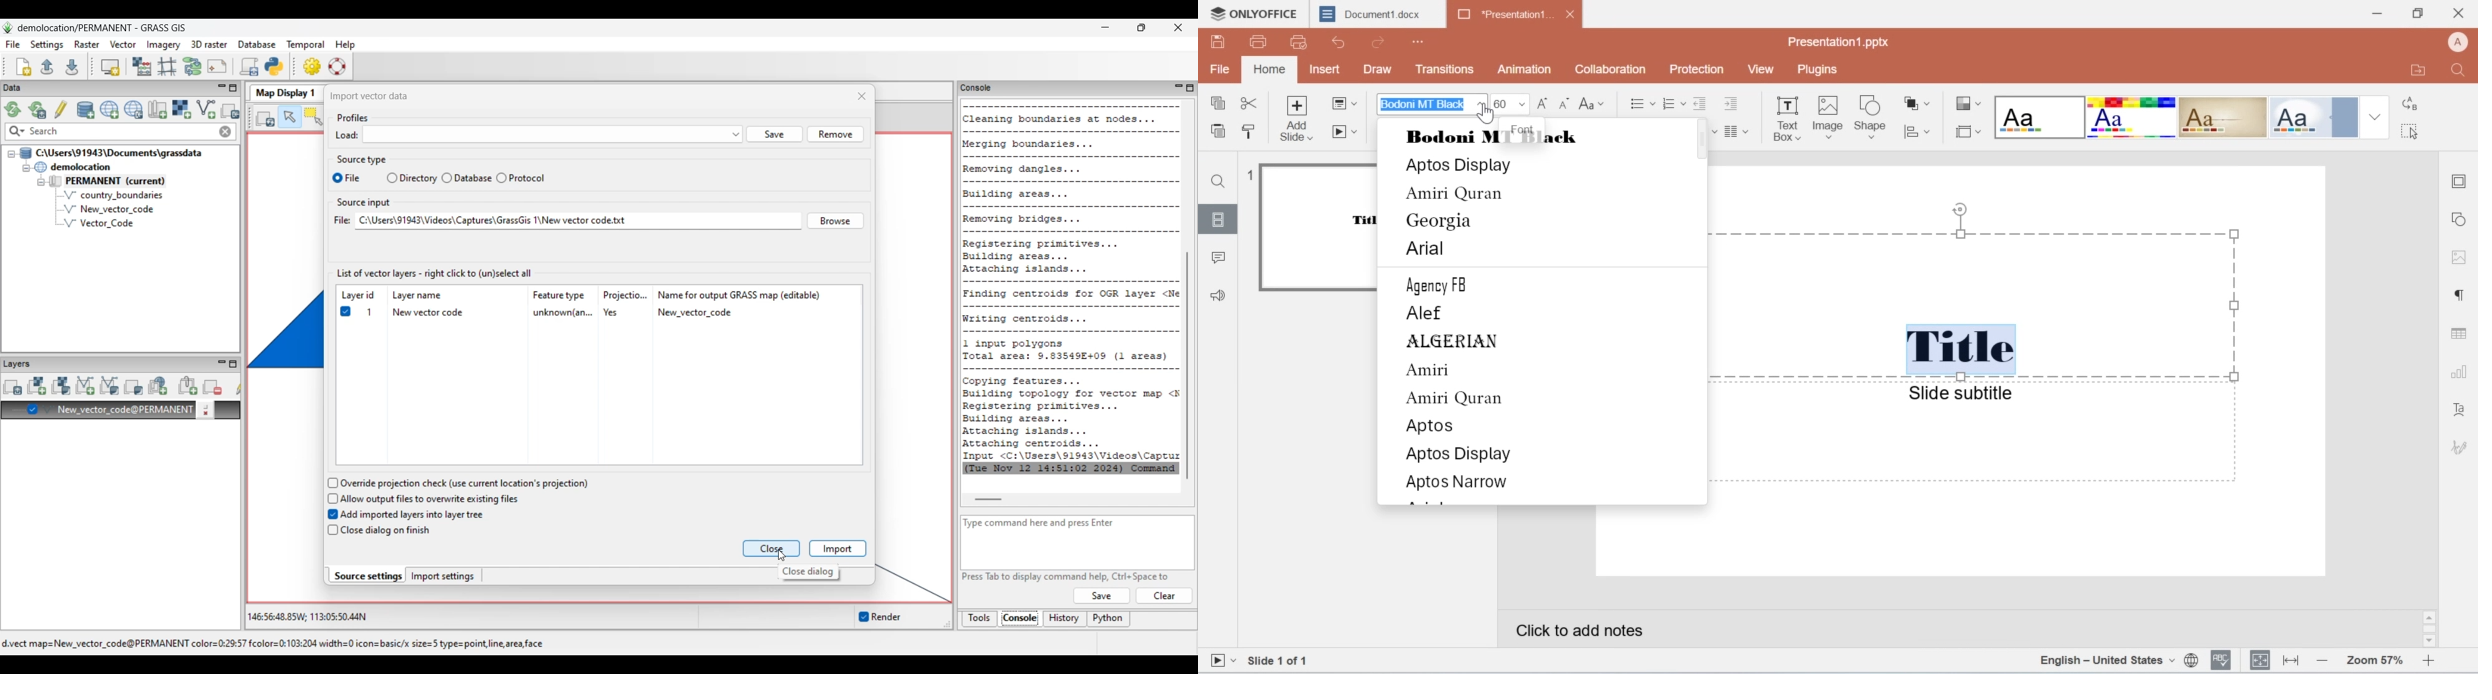  What do you see at coordinates (1380, 45) in the screenshot?
I see `redo` at bounding box center [1380, 45].